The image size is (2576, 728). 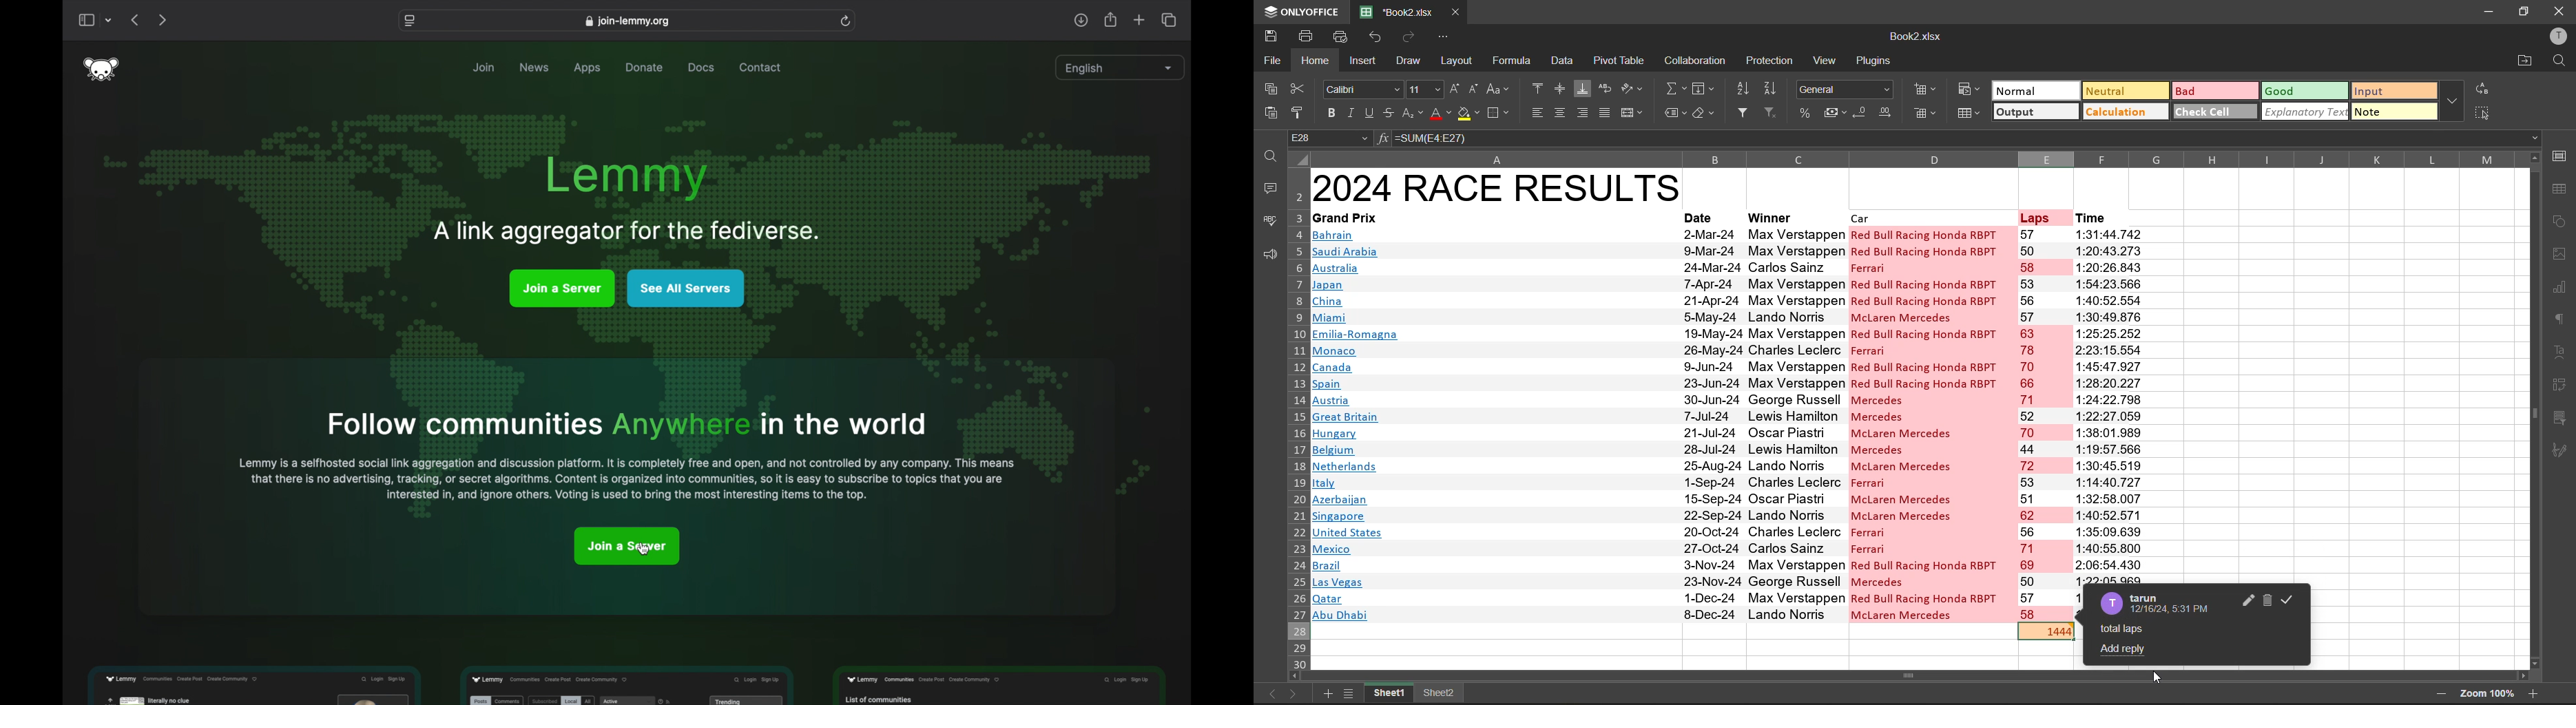 I want to click on next page, so click(x=162, y=21).